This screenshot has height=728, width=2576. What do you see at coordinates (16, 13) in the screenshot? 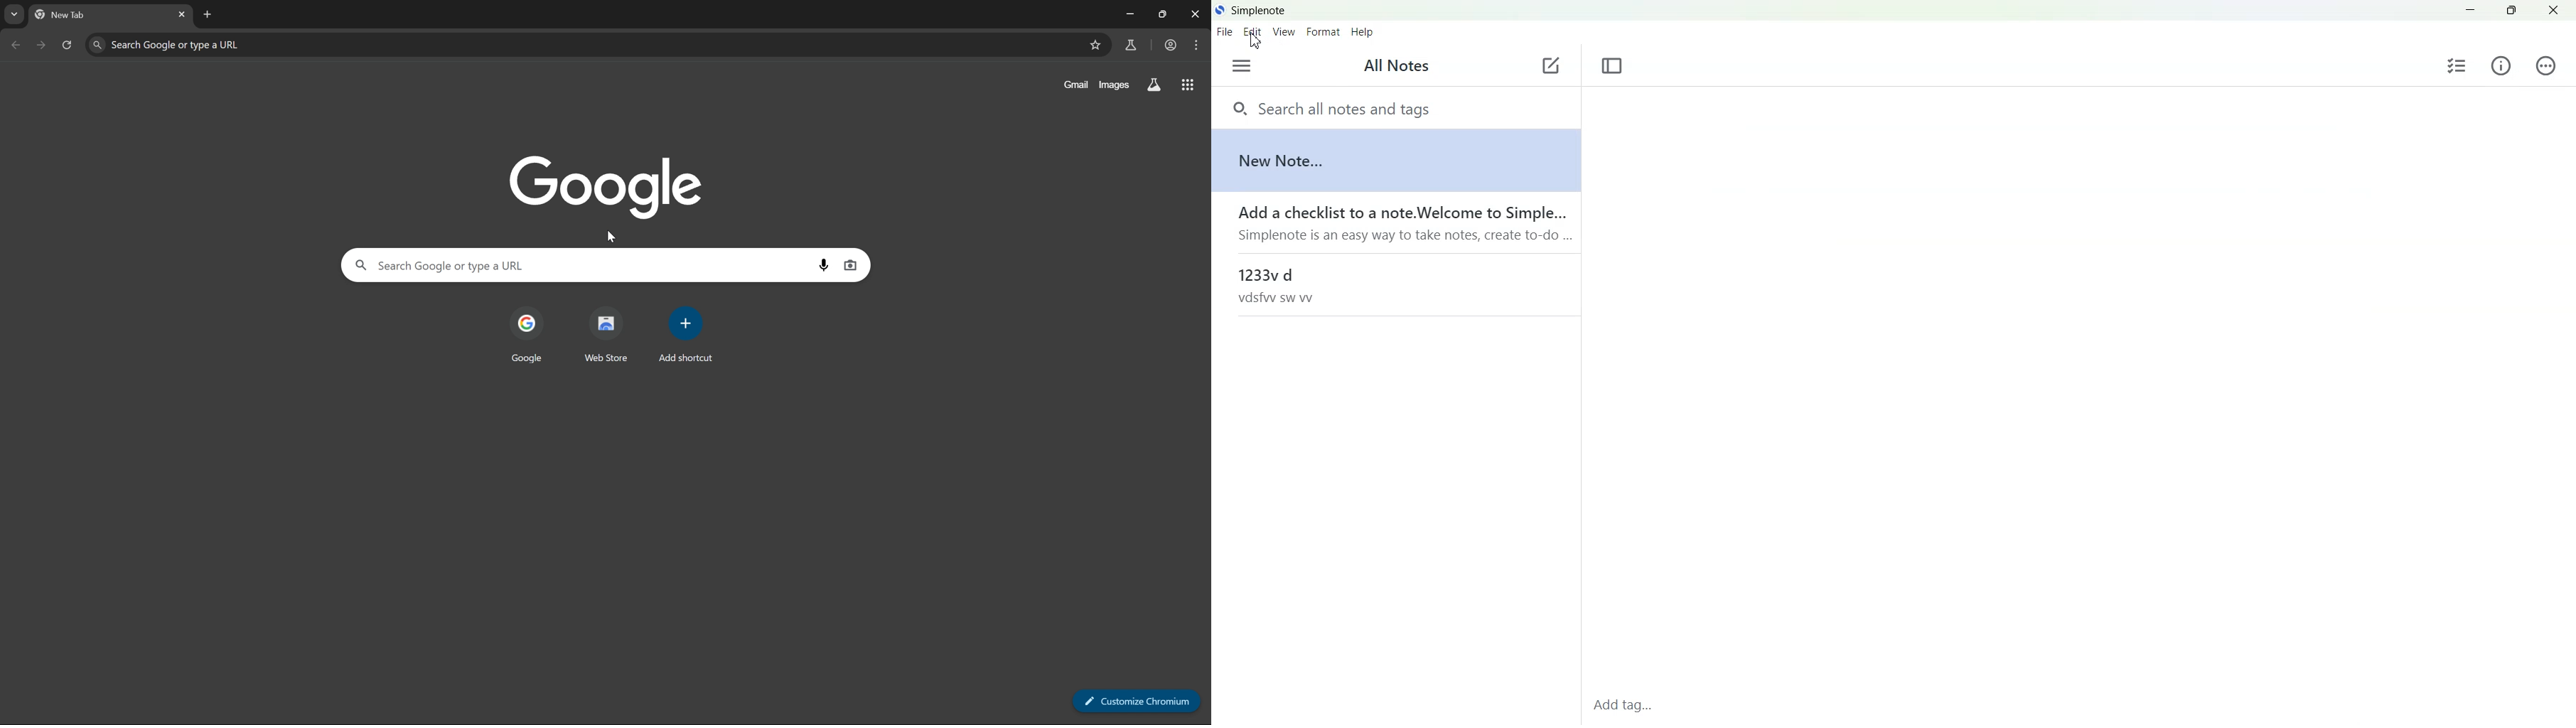
I see `drop down` at bounding box center [16, 13].